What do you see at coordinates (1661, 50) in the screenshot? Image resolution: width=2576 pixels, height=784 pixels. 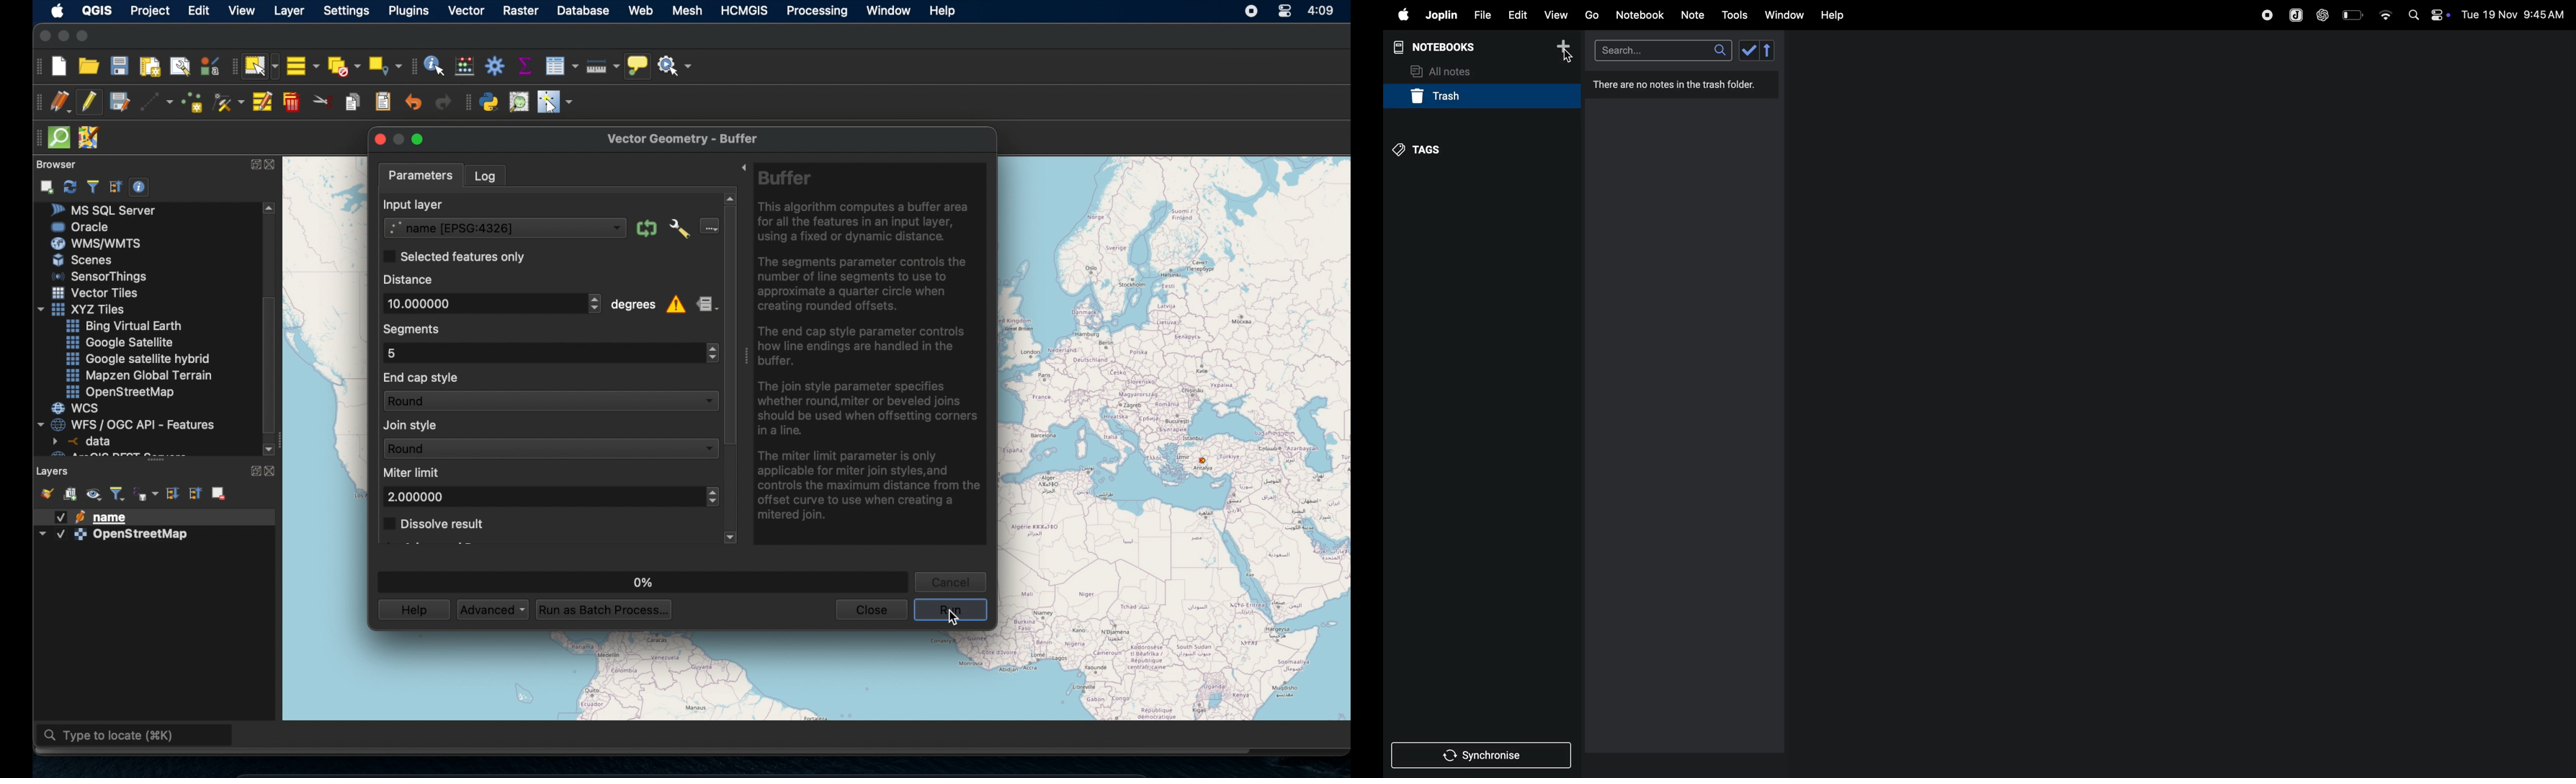 I see `search` at bounding box center [1661, 50].